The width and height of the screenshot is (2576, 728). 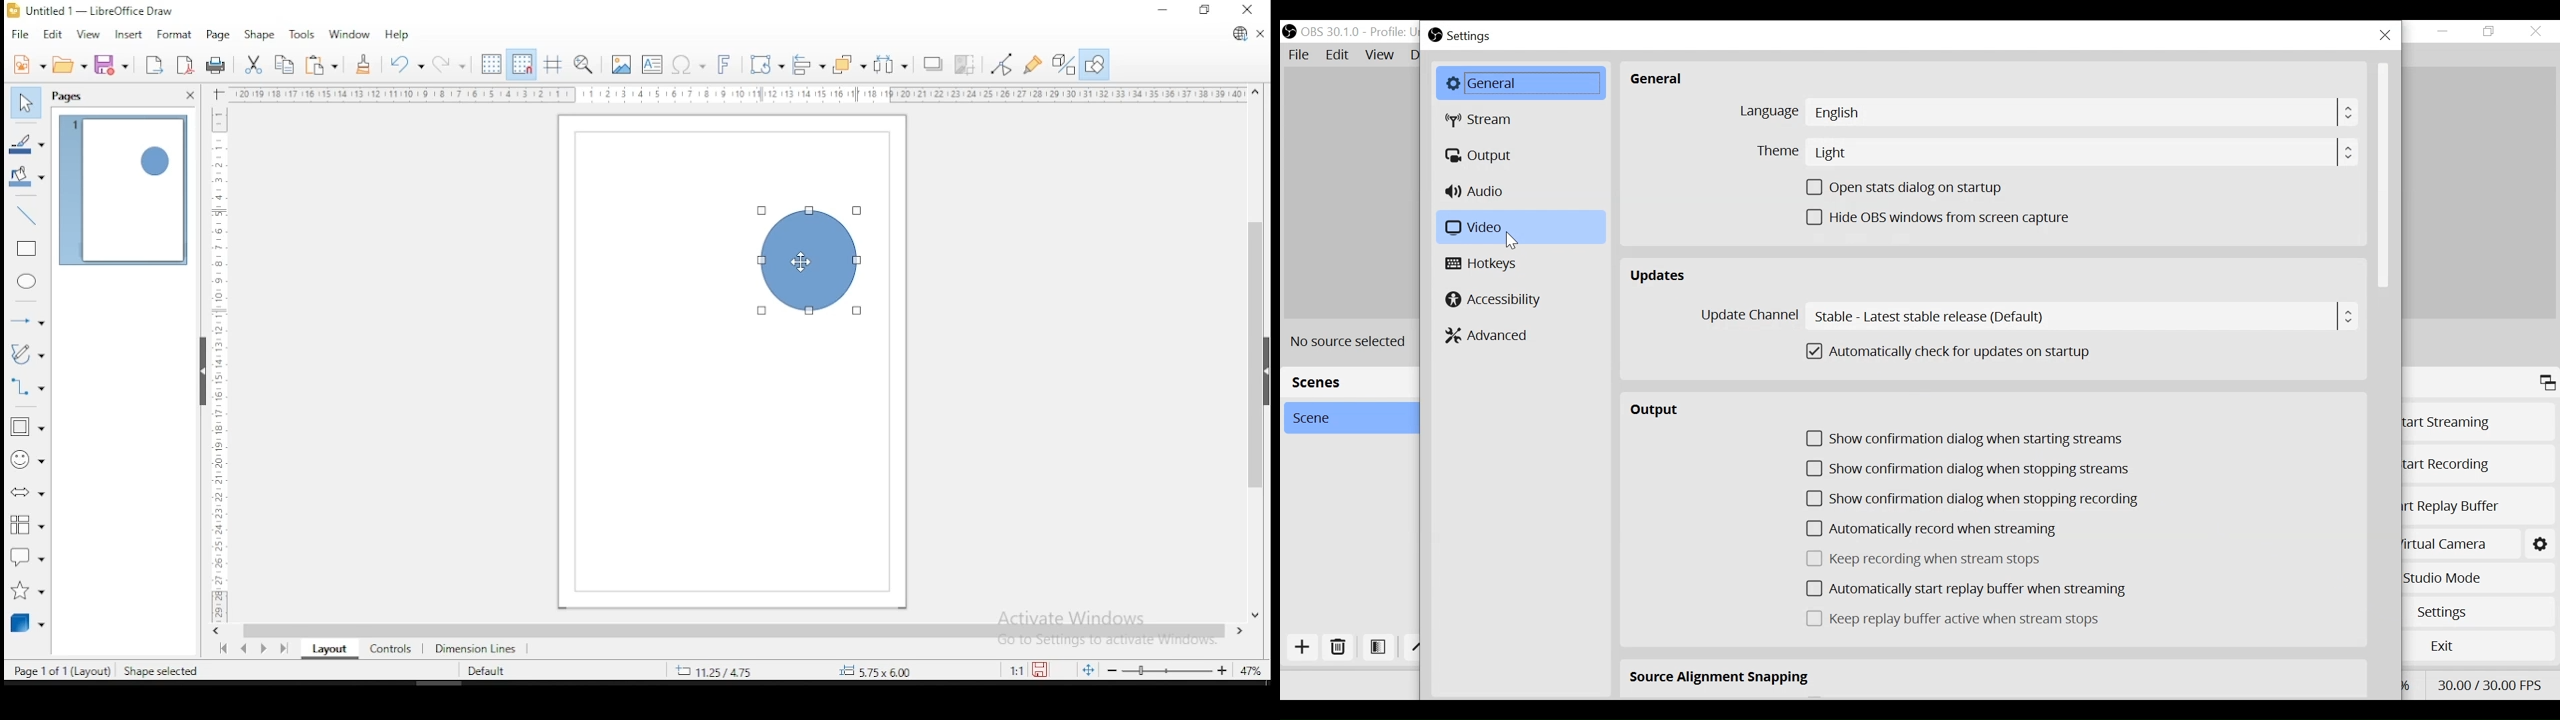 What do you see at coordinates (88, 35) in the screenshot?
I see `view` at bounding box center [88, 35].